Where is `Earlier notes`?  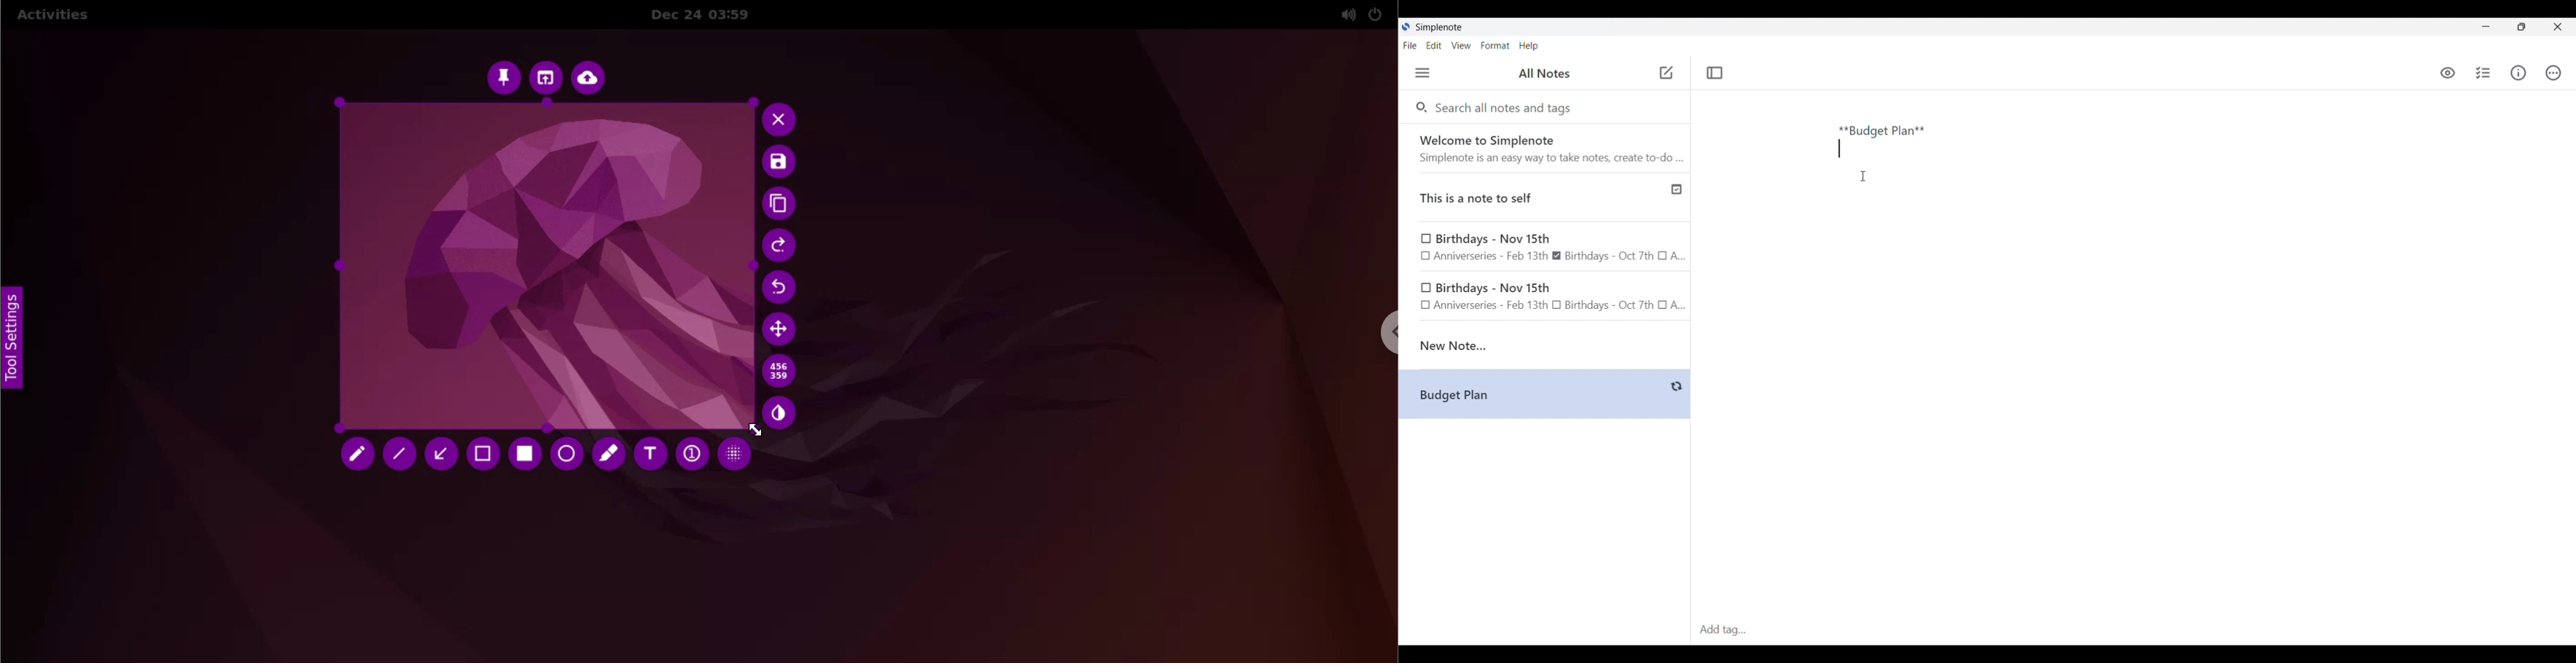 Earlier notes is located at coordinates (1545, 247).